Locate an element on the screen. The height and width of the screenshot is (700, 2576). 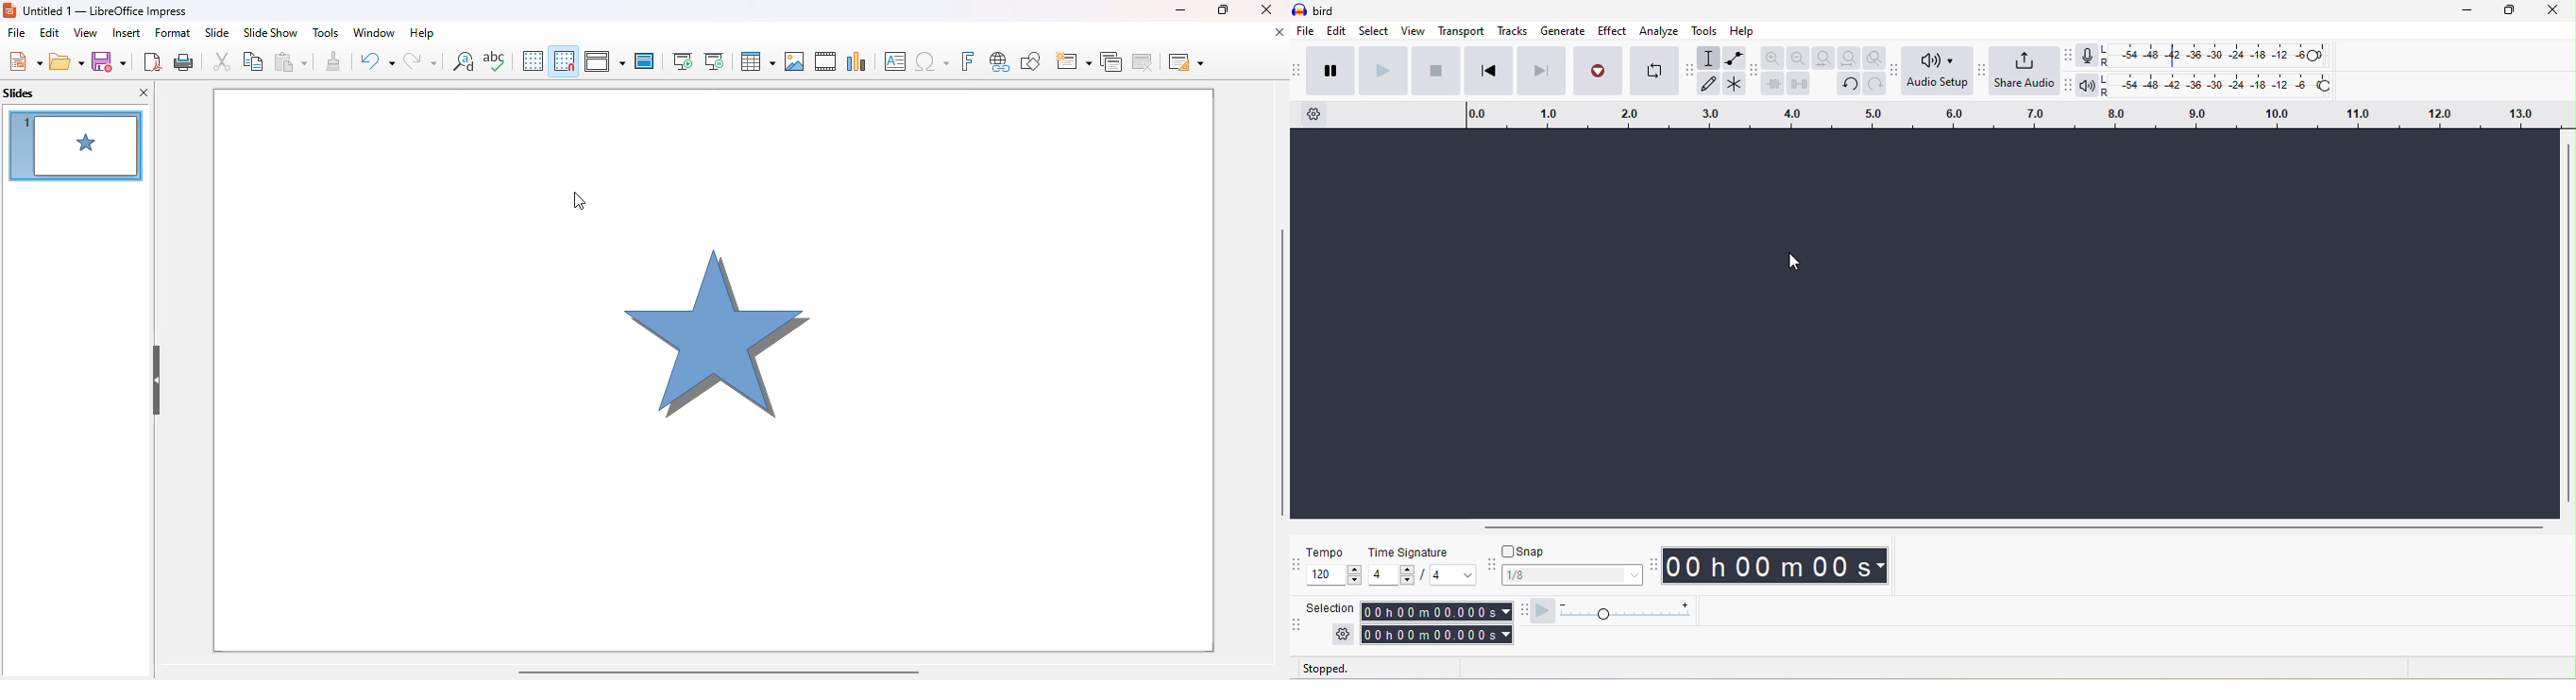
tools is located at coordinates (324, 33).